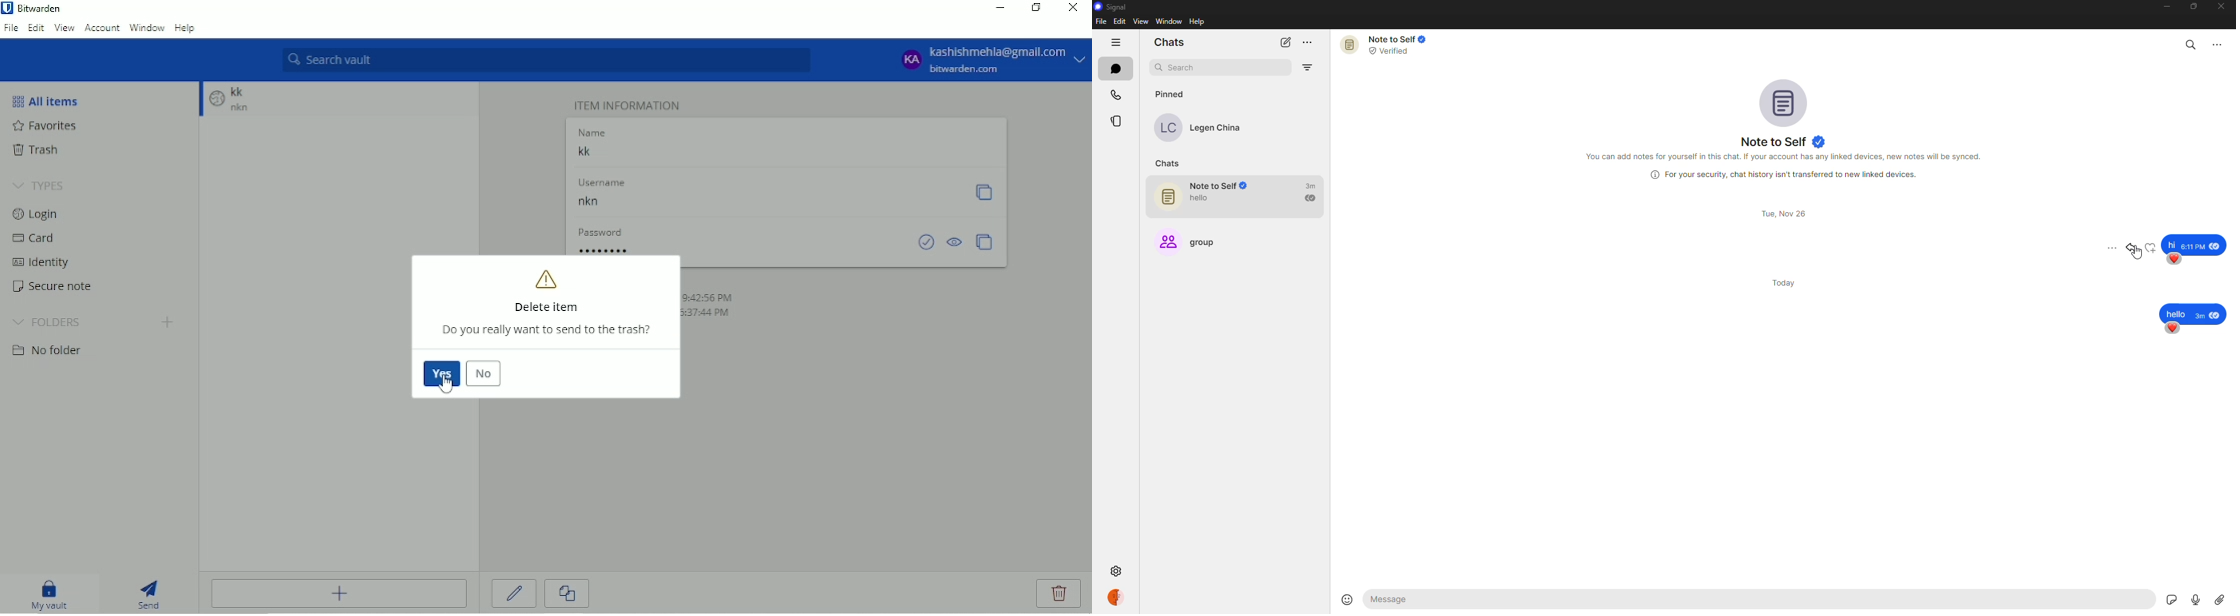 The width and height of the screenshot is (2240, 616). What do you see at coordinates (2221, 599) in the screenshot?
I see `attach` at bounding box center [2221, 599].